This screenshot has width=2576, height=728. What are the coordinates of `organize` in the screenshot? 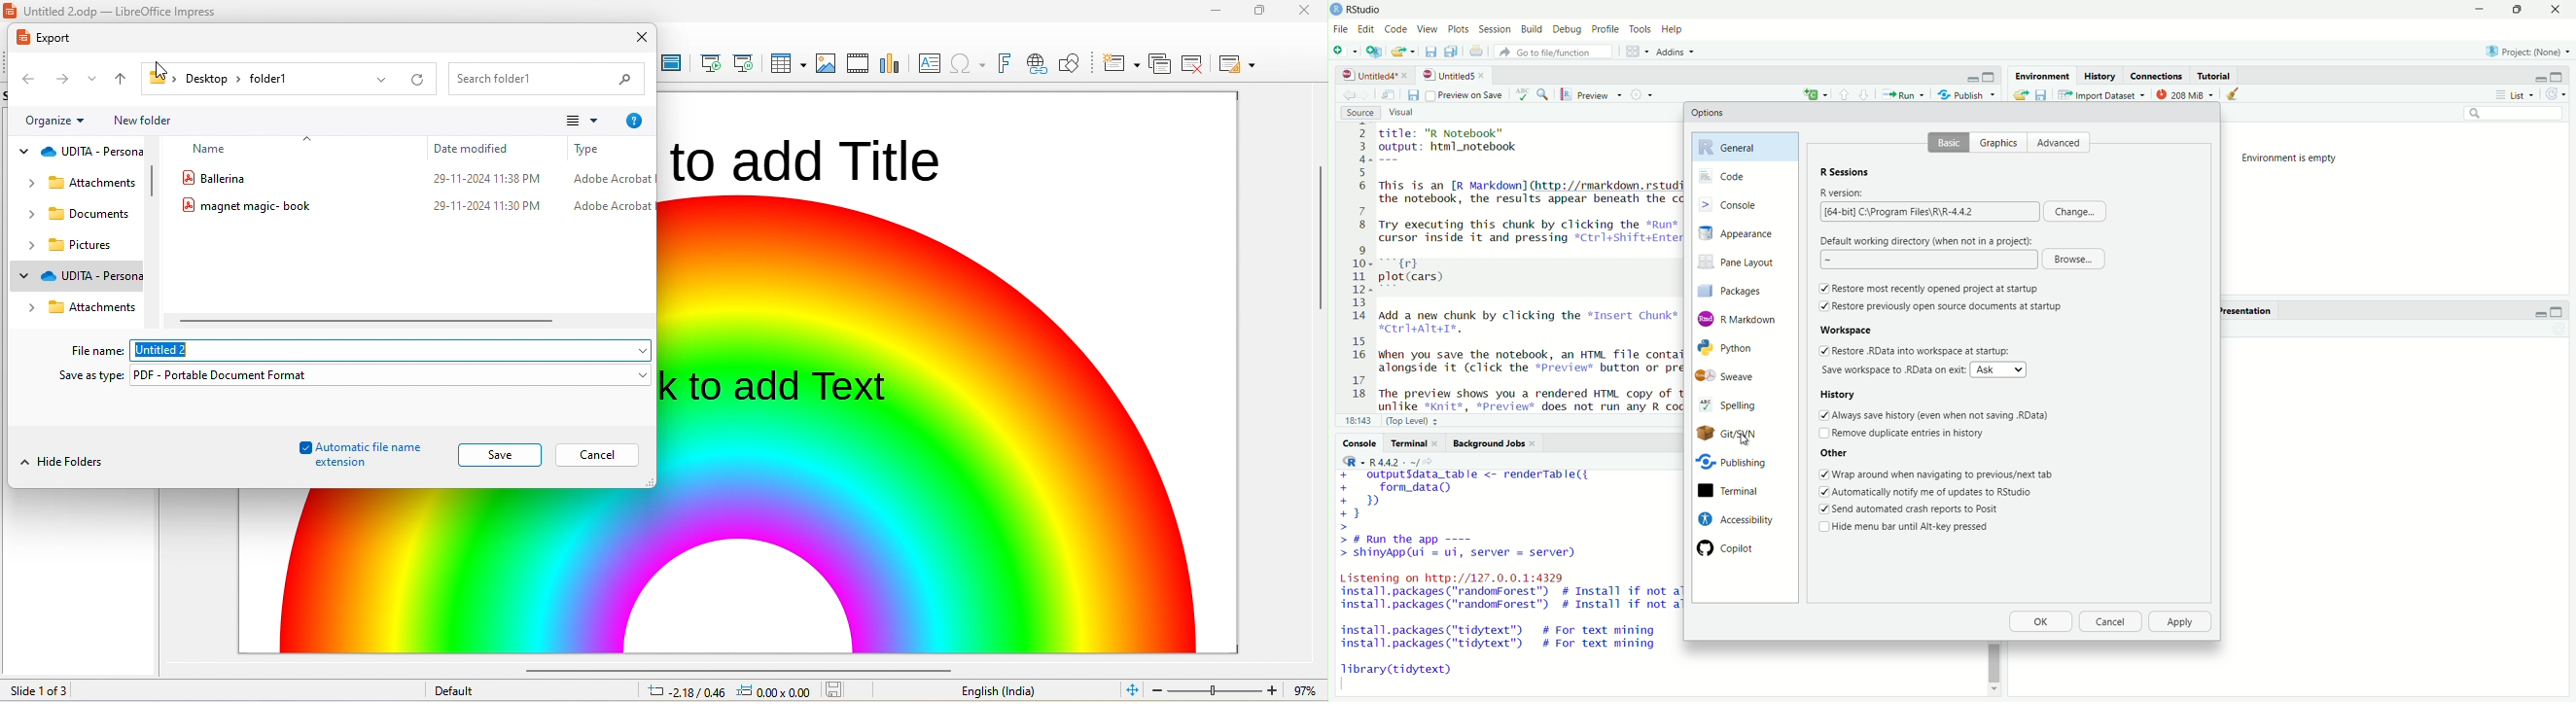 It's located at (48, 121).